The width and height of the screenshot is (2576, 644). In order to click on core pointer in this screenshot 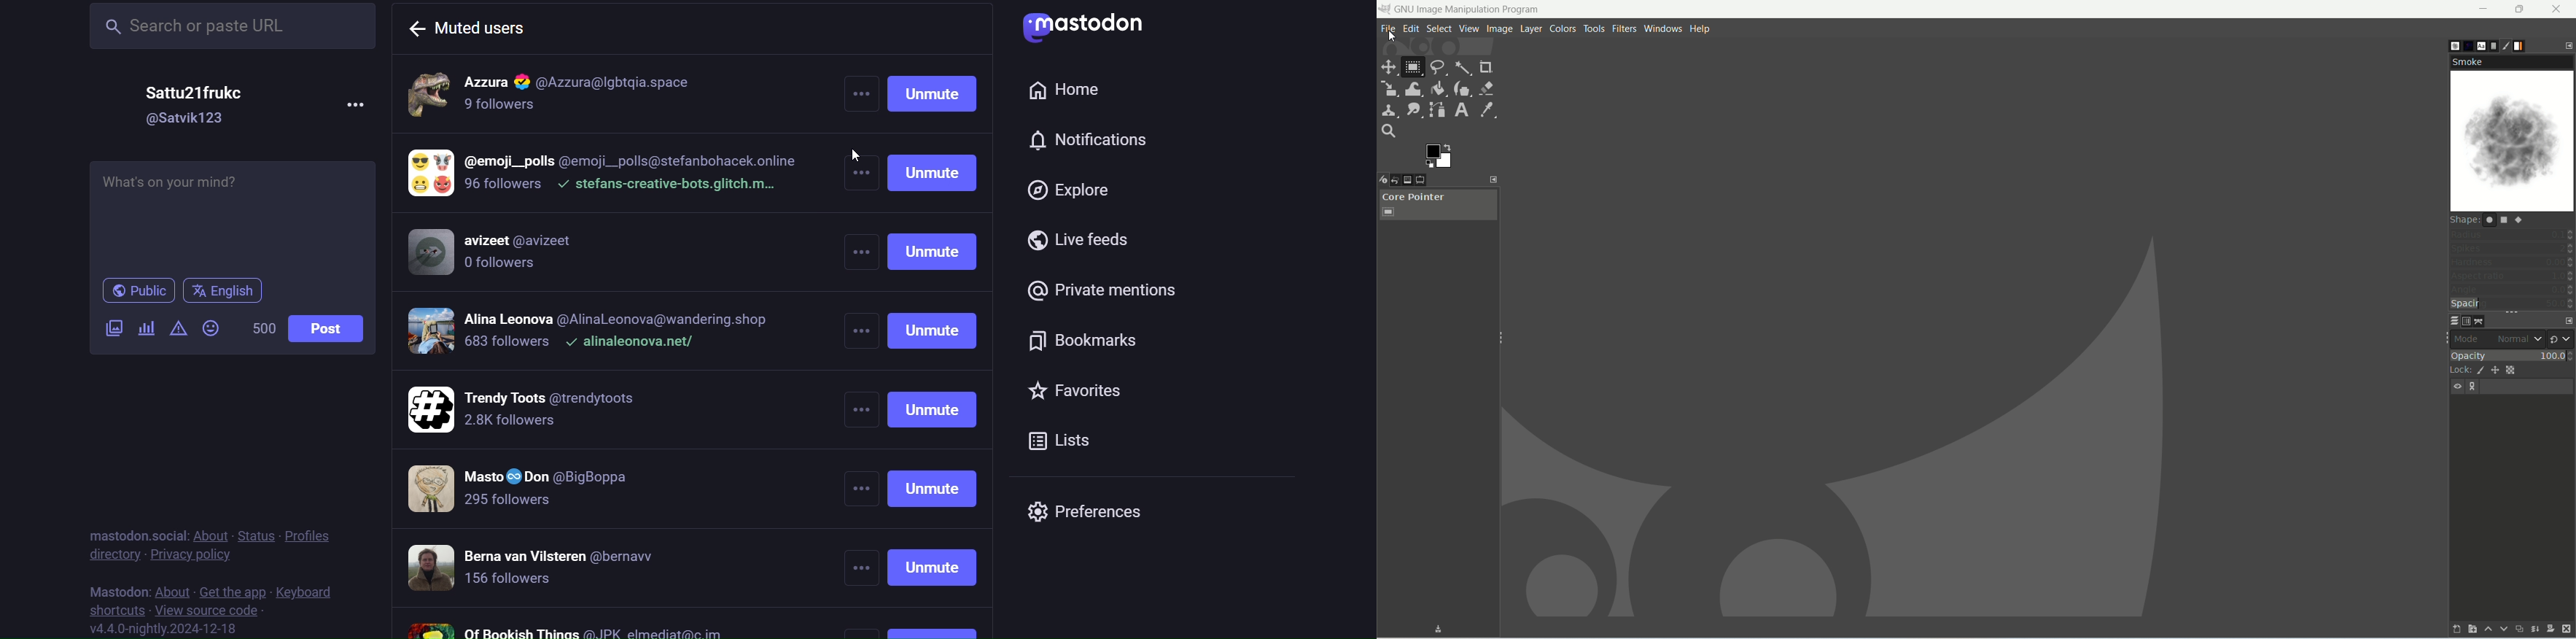, I will do `click(1440, 204)`.